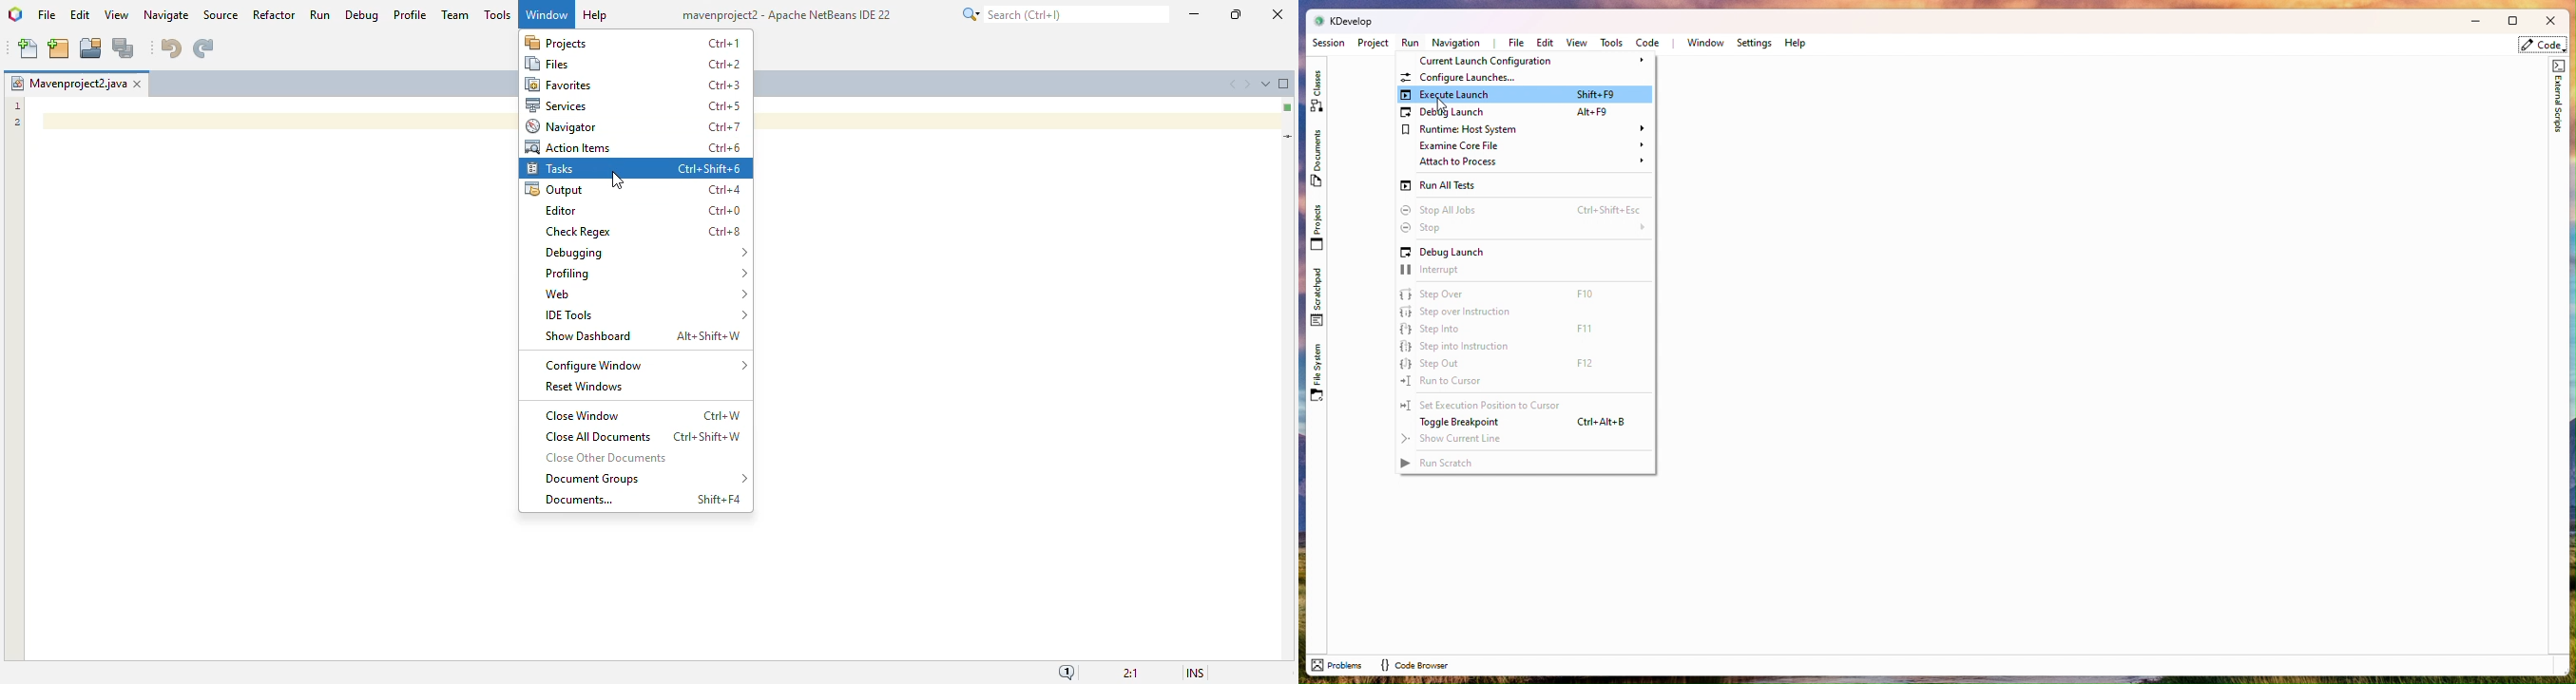  Describe the element at coordinates (1315, 159) in the screenshot. I see `Documents` at that location.